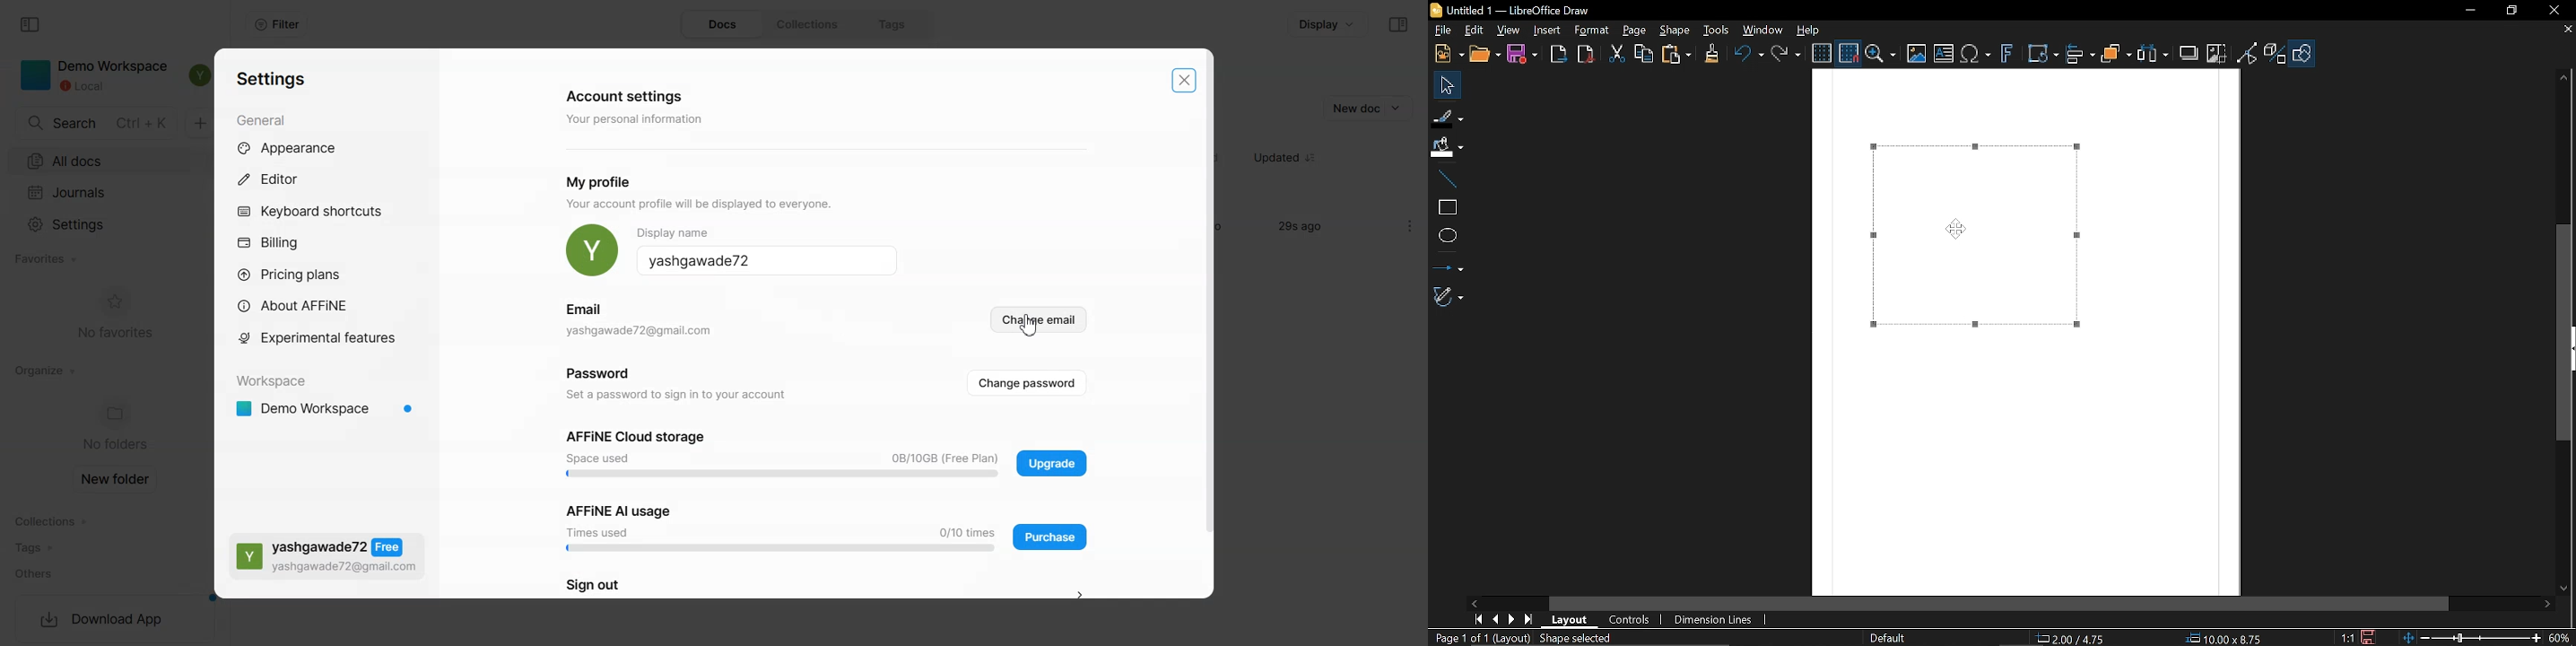  Describe the element at coordinates (1475, 603) in the screenshot. I see `Move right` at that location.